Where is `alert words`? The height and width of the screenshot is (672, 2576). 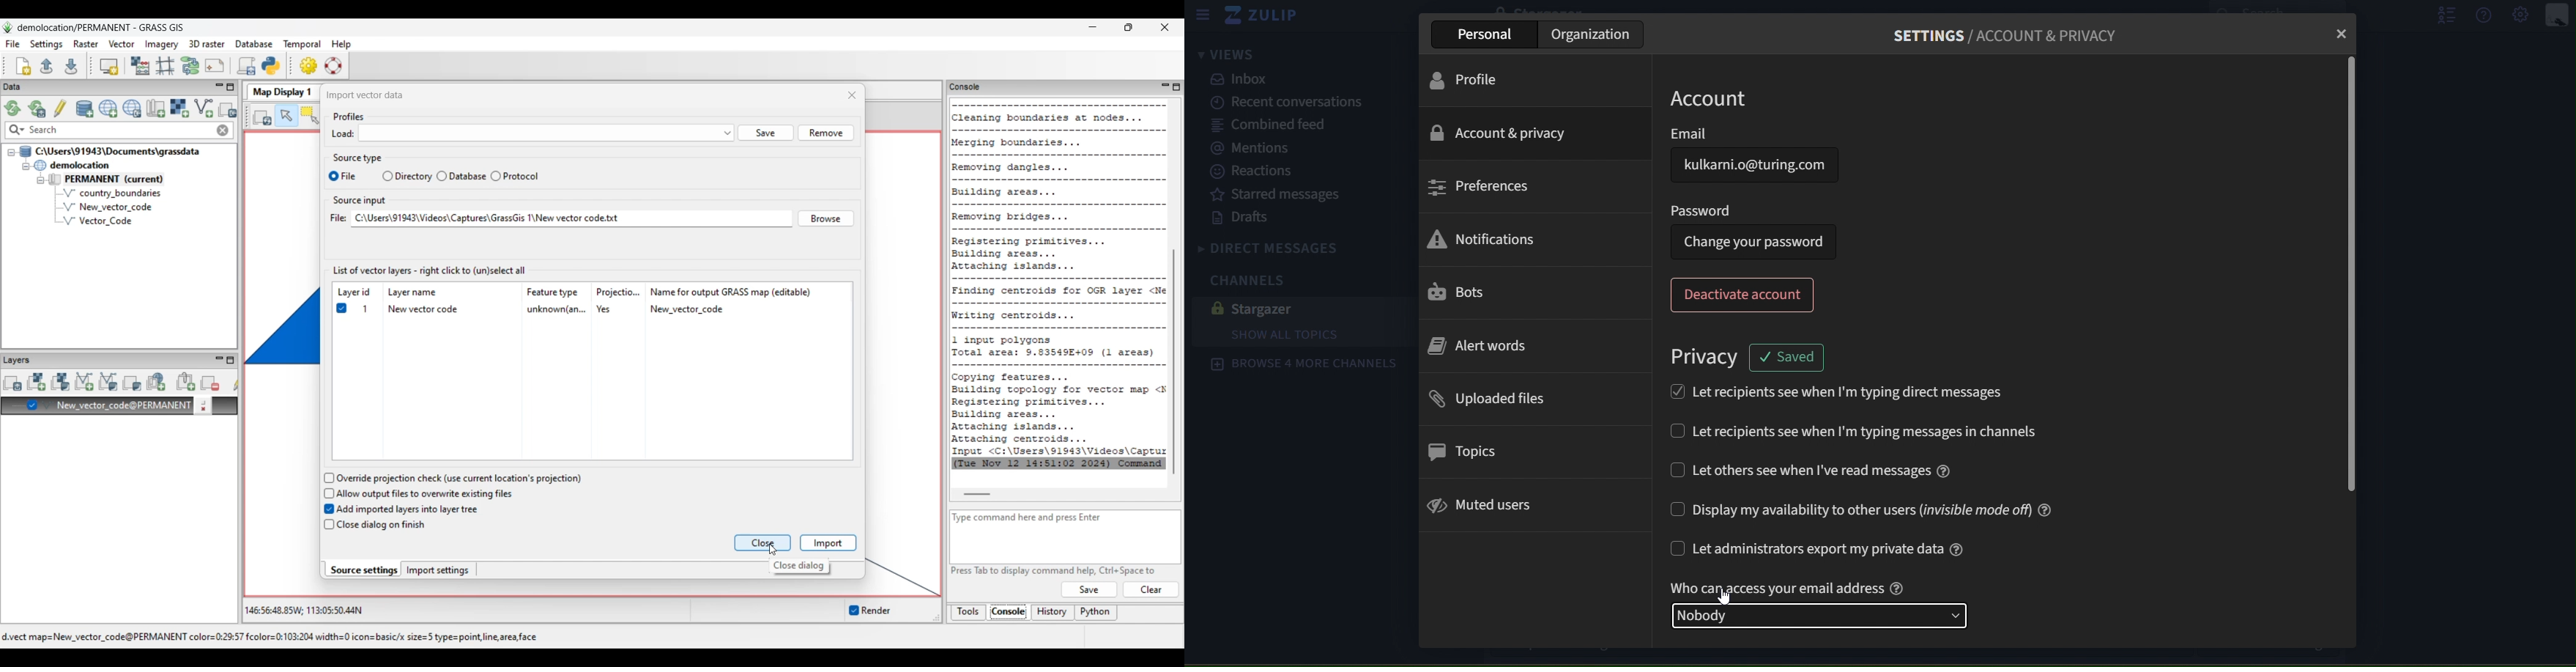
alert words is located at coordinates (1480, 347).